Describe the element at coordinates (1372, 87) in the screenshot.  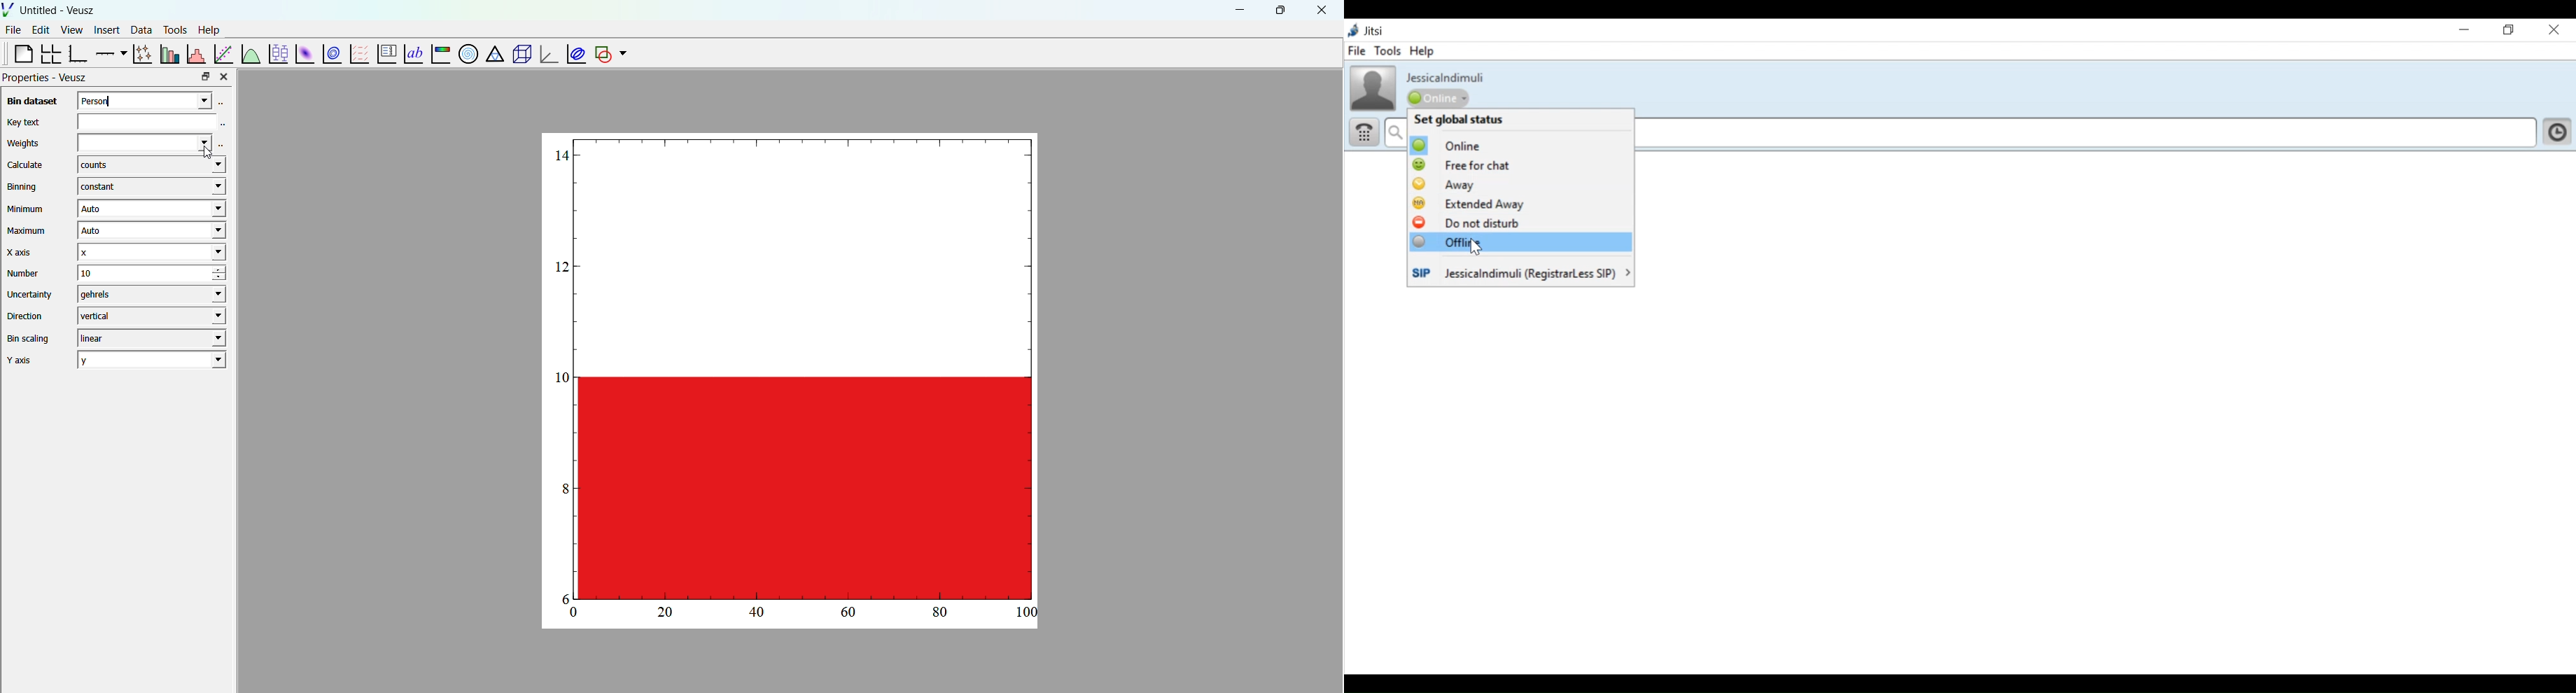
I see `Profile Picture` at that location.